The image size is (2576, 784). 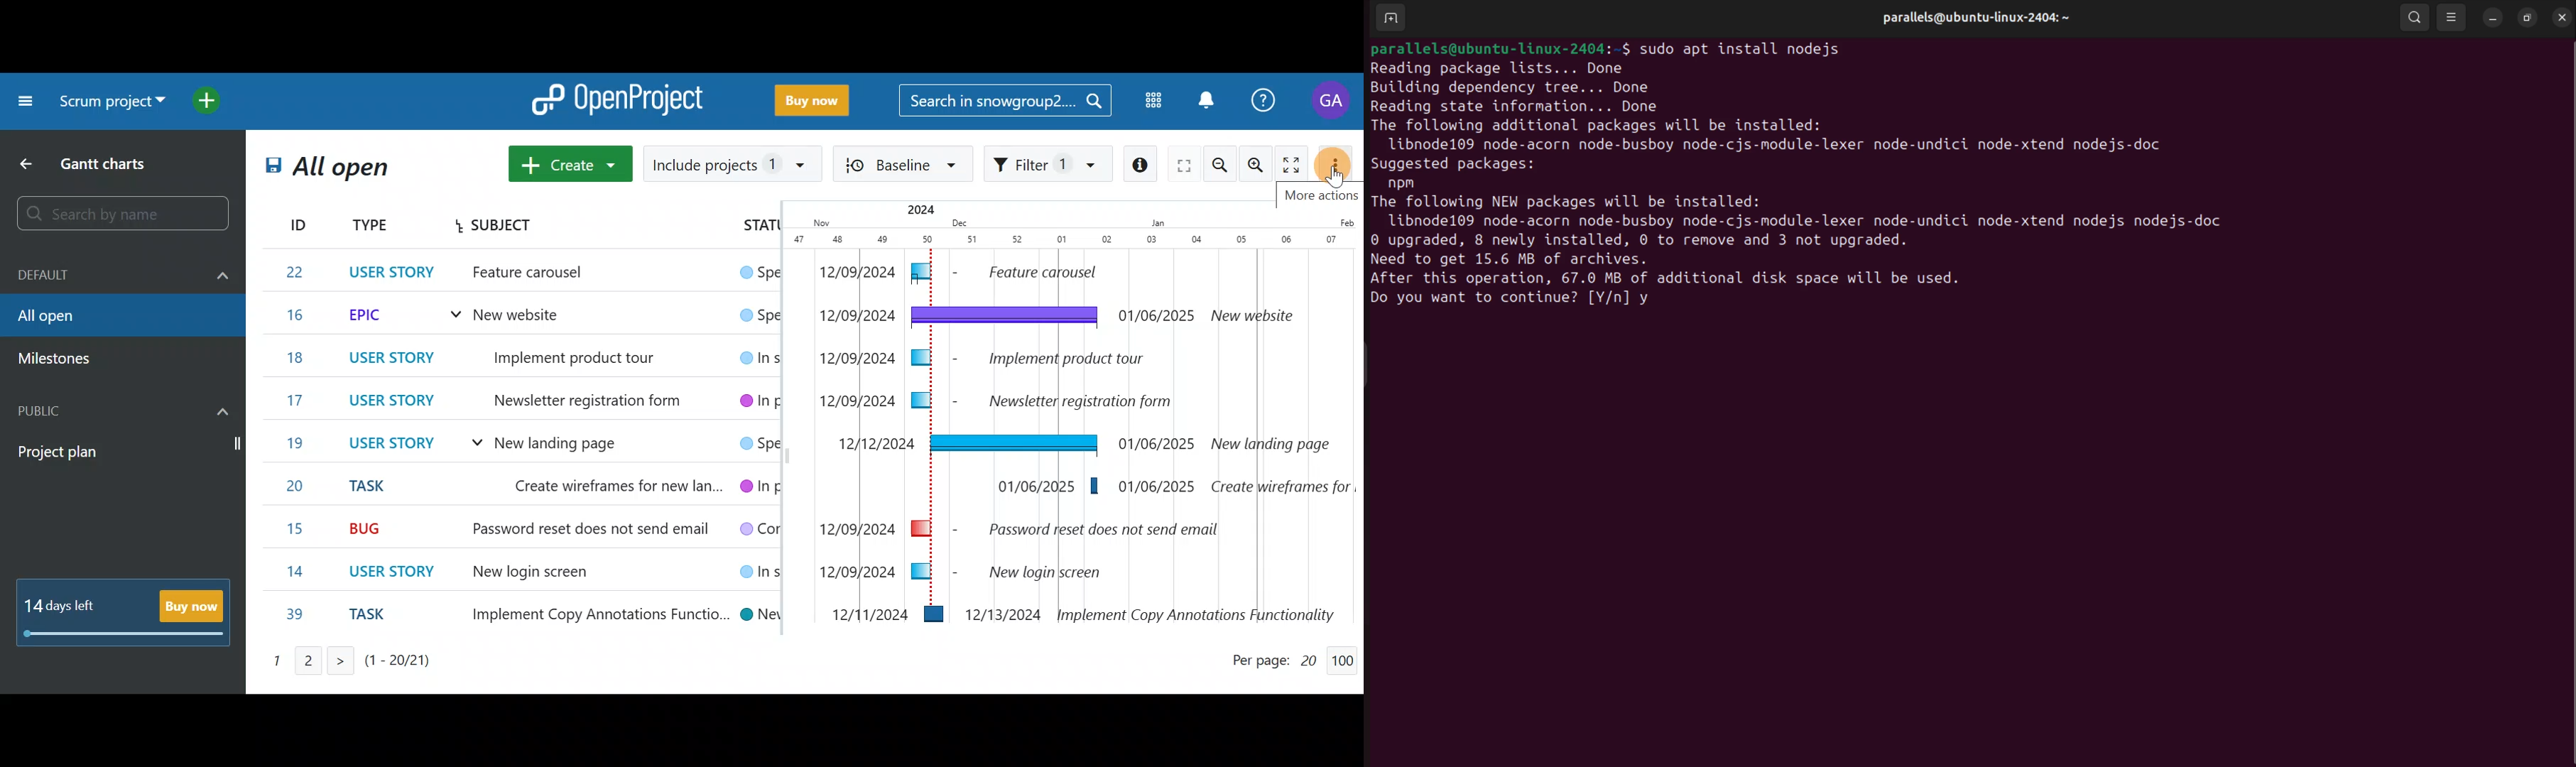 I want to click on Search in snowgroup2, so click(x=1006, y=103).